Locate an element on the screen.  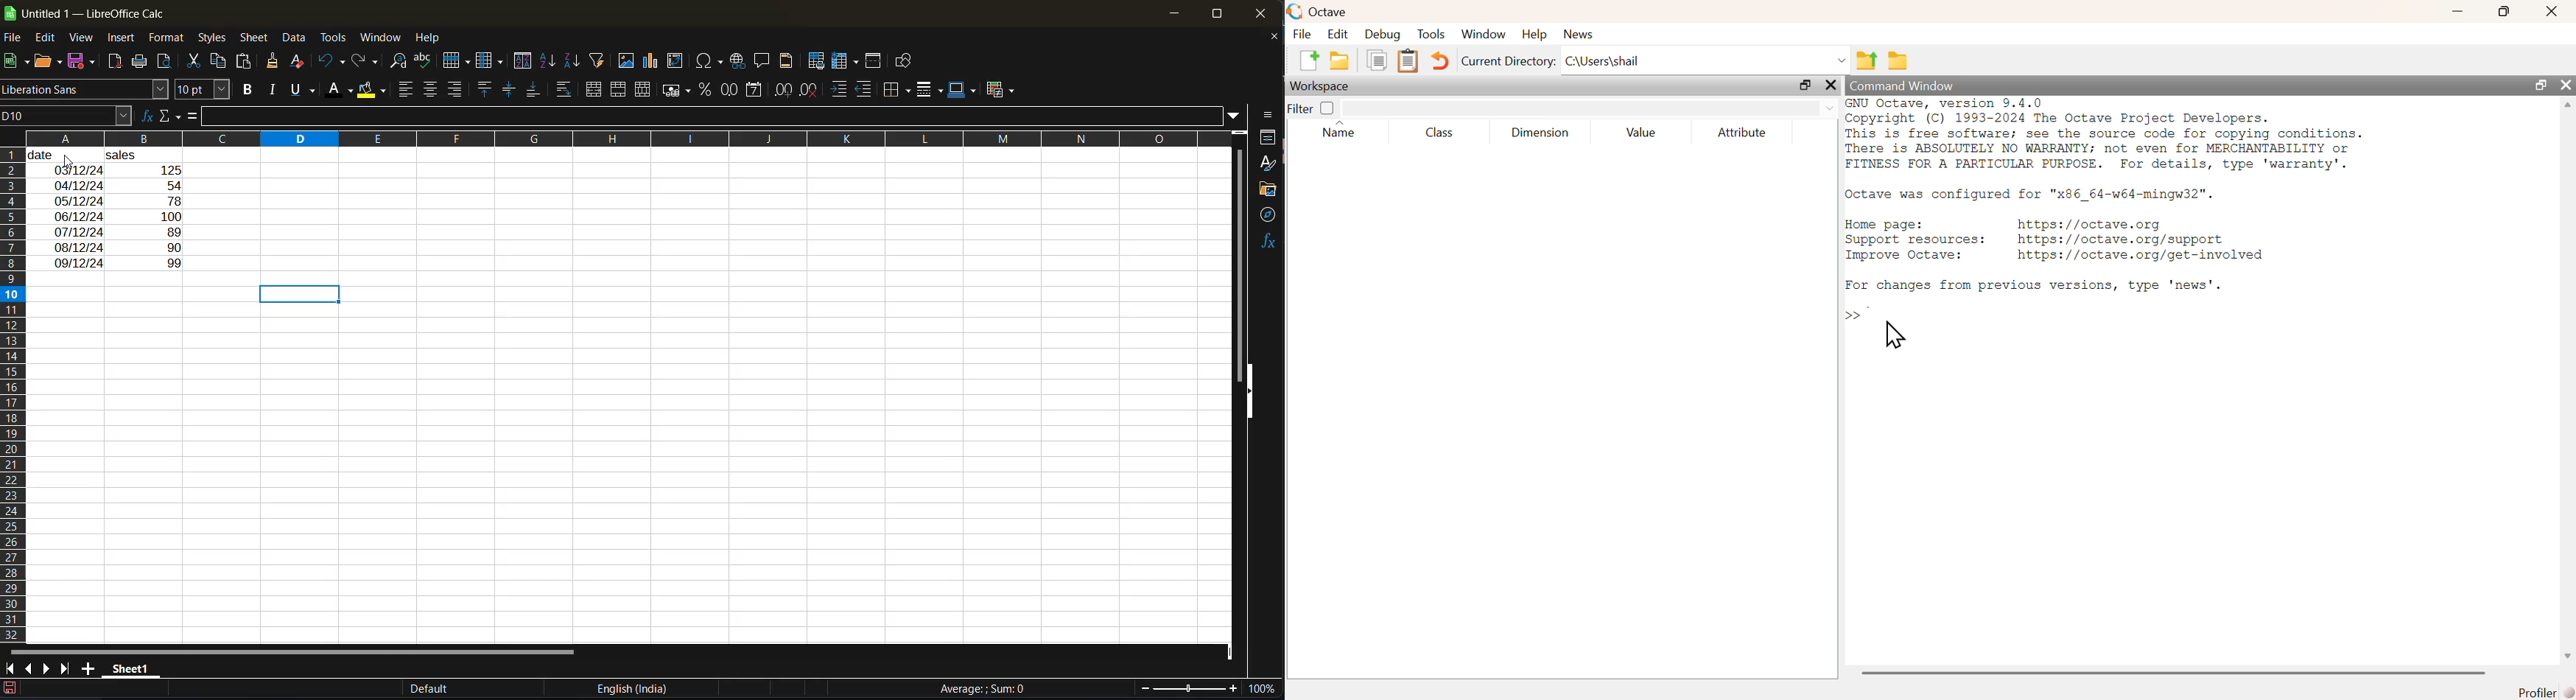
new script is located at coordinates (1308, 59).